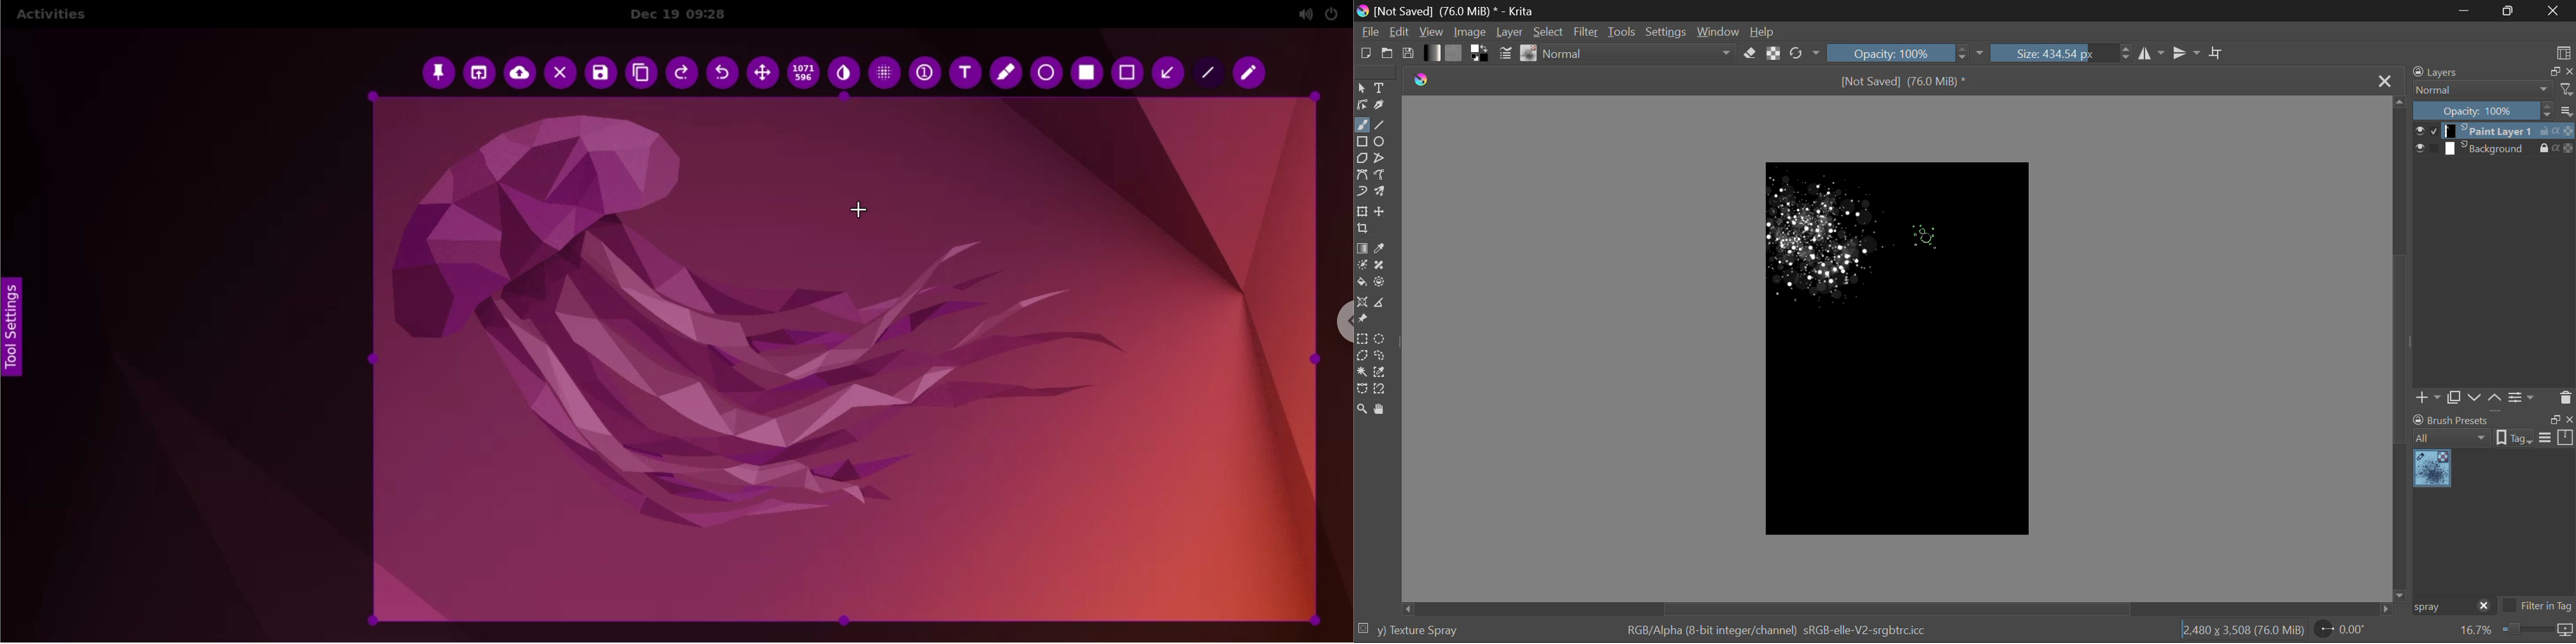 The width and height of the screenshot is (2576, 644). I want to click on Restore Down, so click(2468, 10).